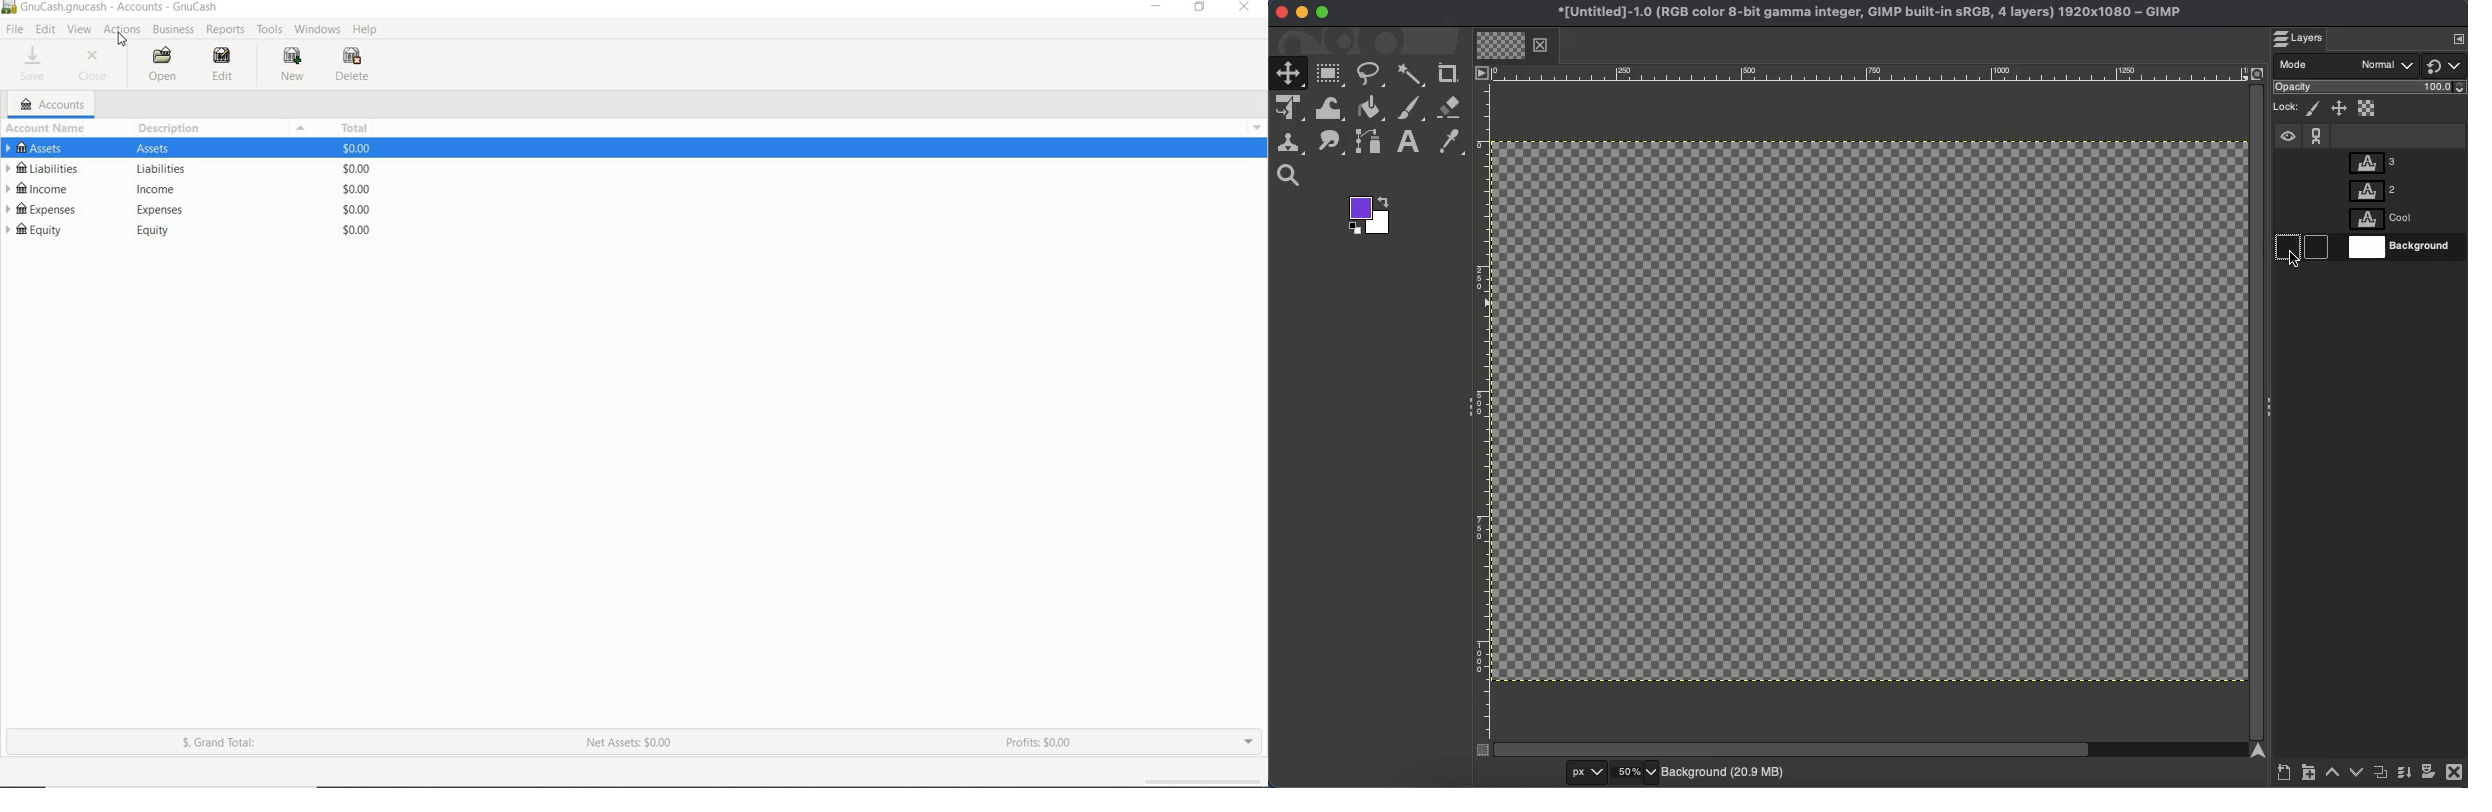  What do you see at coordinates (2315, 109) in the screenshot?
I see `Lock pixels` at bounding box center [2315, 109].